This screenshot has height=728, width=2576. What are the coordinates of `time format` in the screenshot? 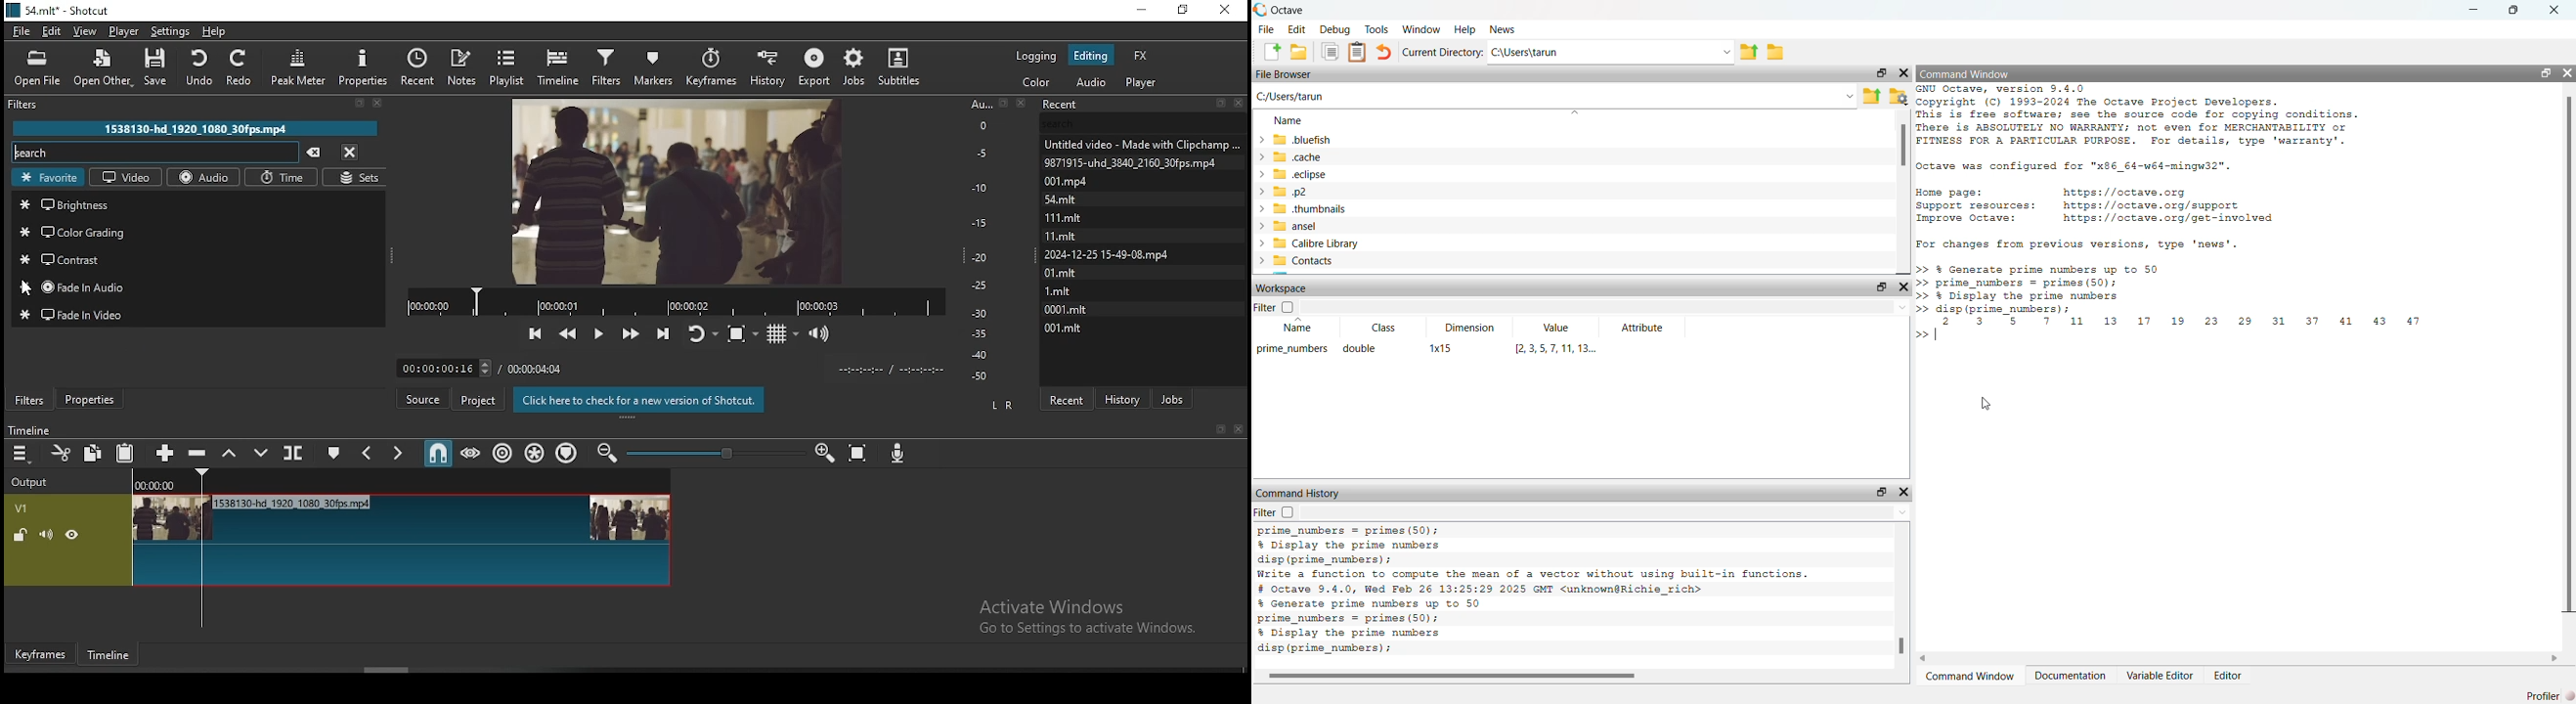 It's located at (895, 371).